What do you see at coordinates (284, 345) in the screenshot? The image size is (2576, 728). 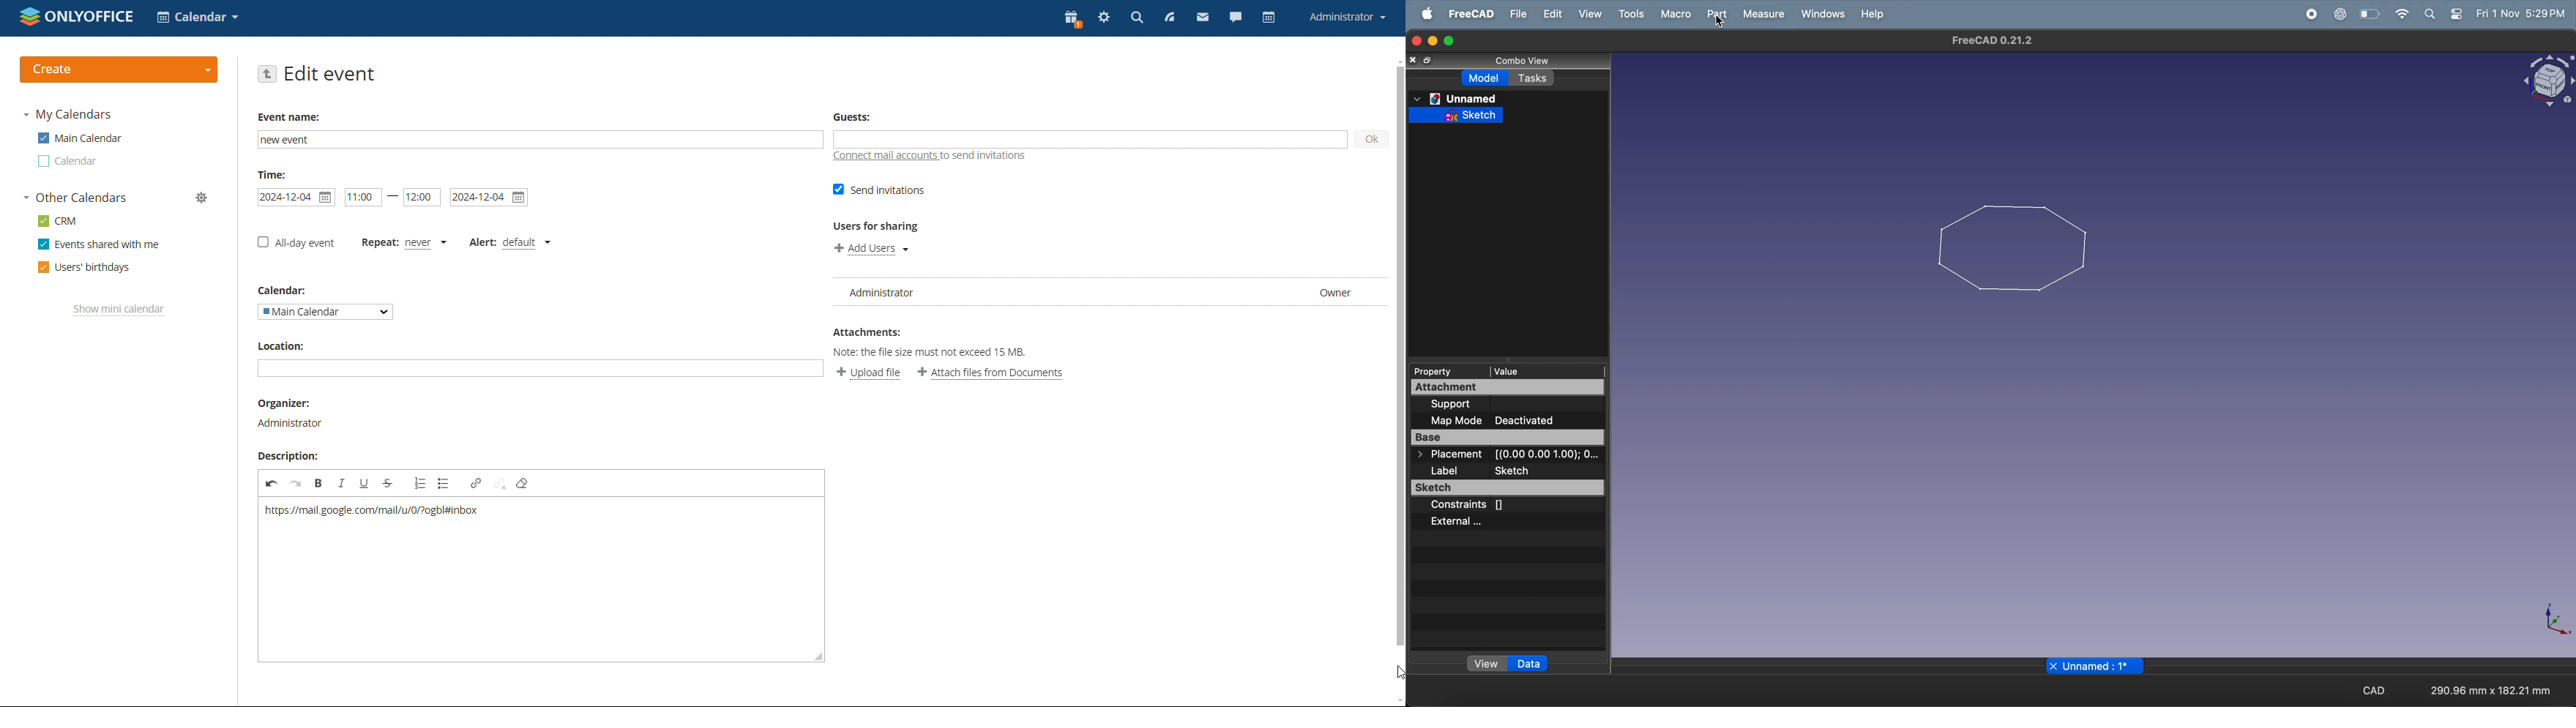 I see `Location:` at bounding box center [284, 345].